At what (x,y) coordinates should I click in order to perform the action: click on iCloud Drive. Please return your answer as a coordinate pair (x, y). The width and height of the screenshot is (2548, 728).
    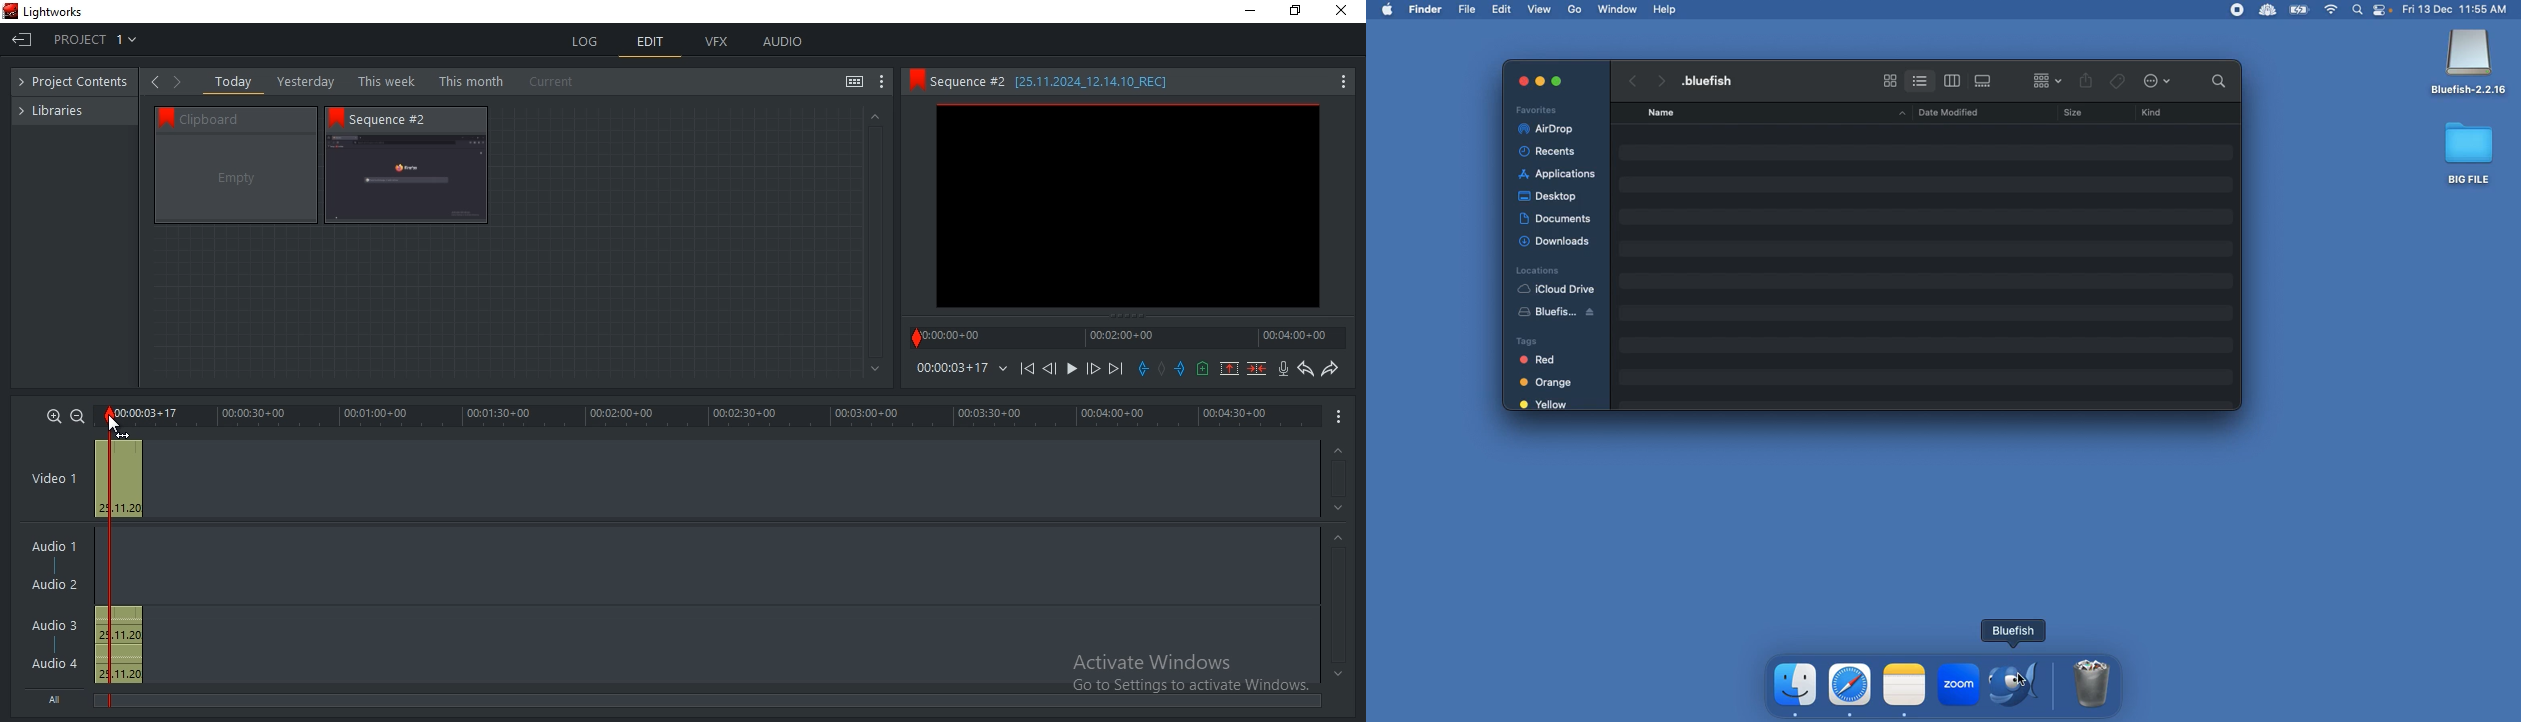
    Looking at the image, I should click on (1556, 289).